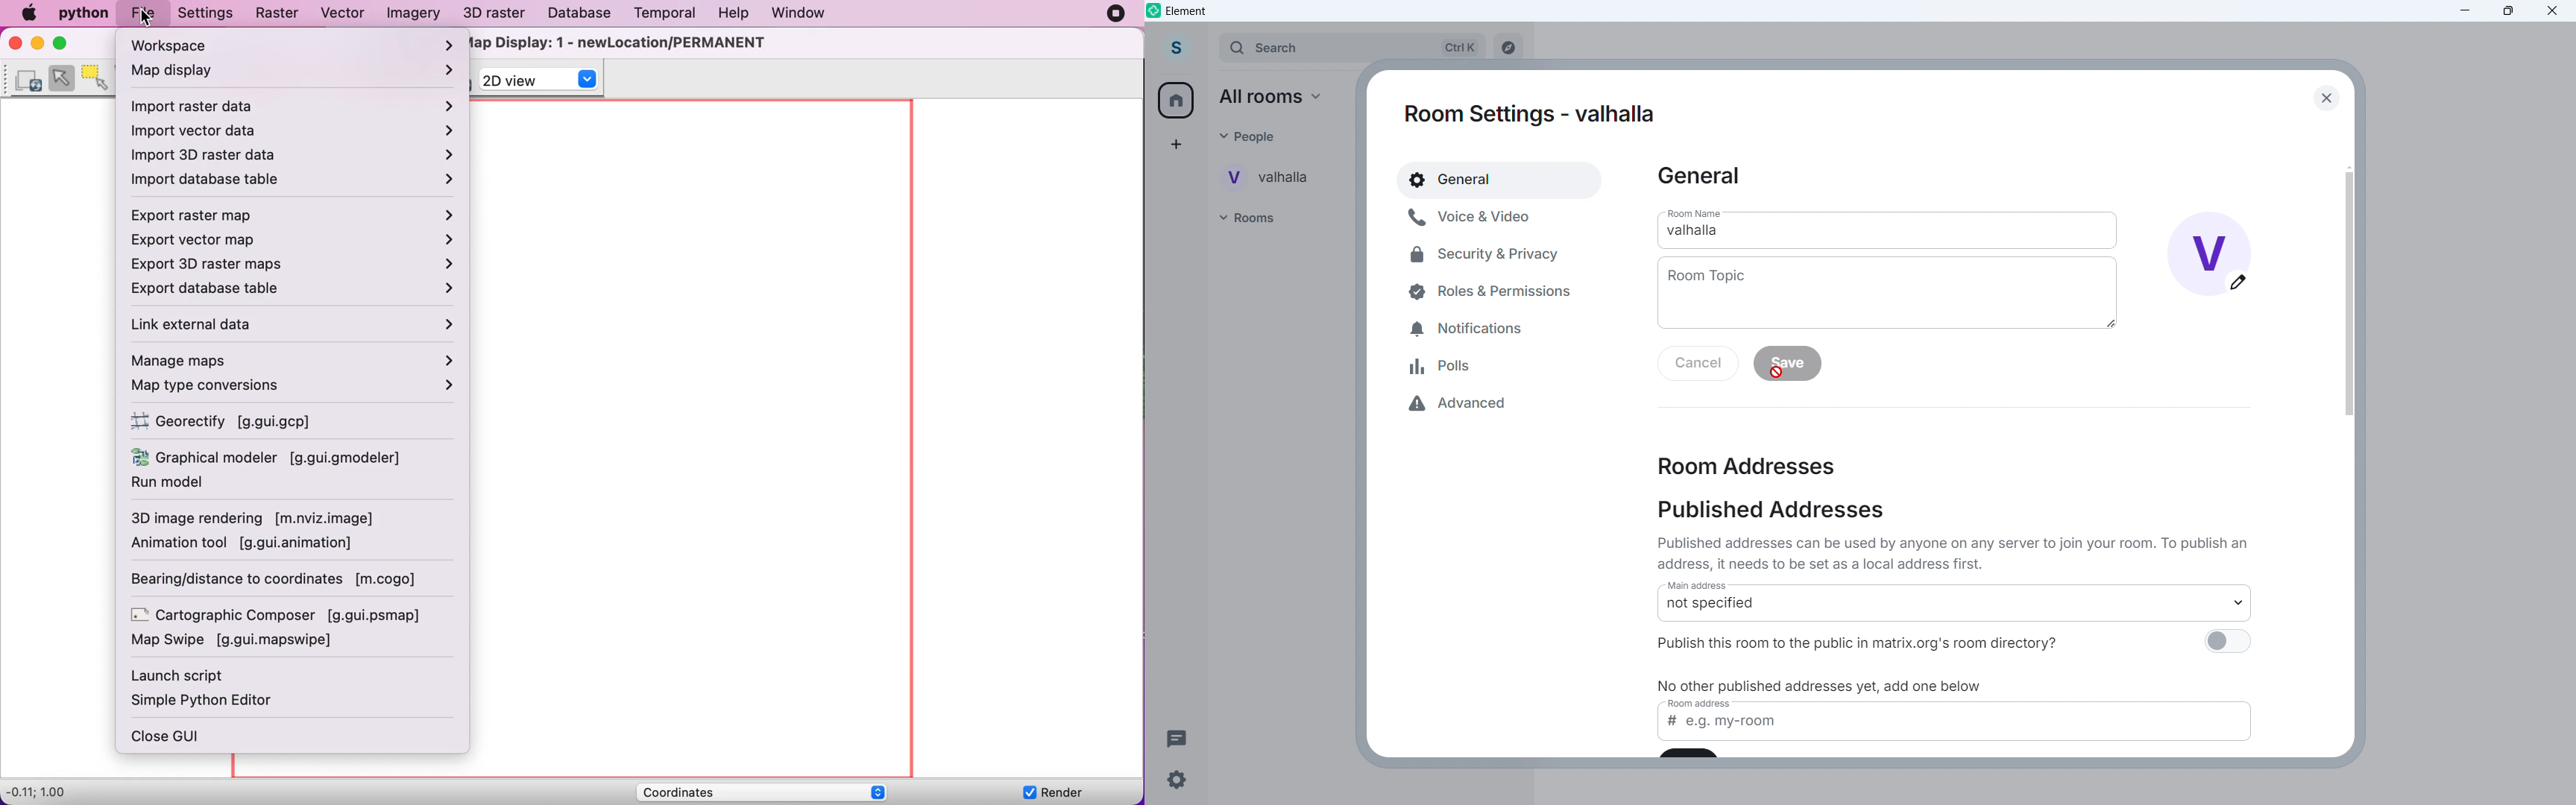 The width and height of the screenshot is (2576, 812). I want to click on User Conversation  , so click(1291, 176).